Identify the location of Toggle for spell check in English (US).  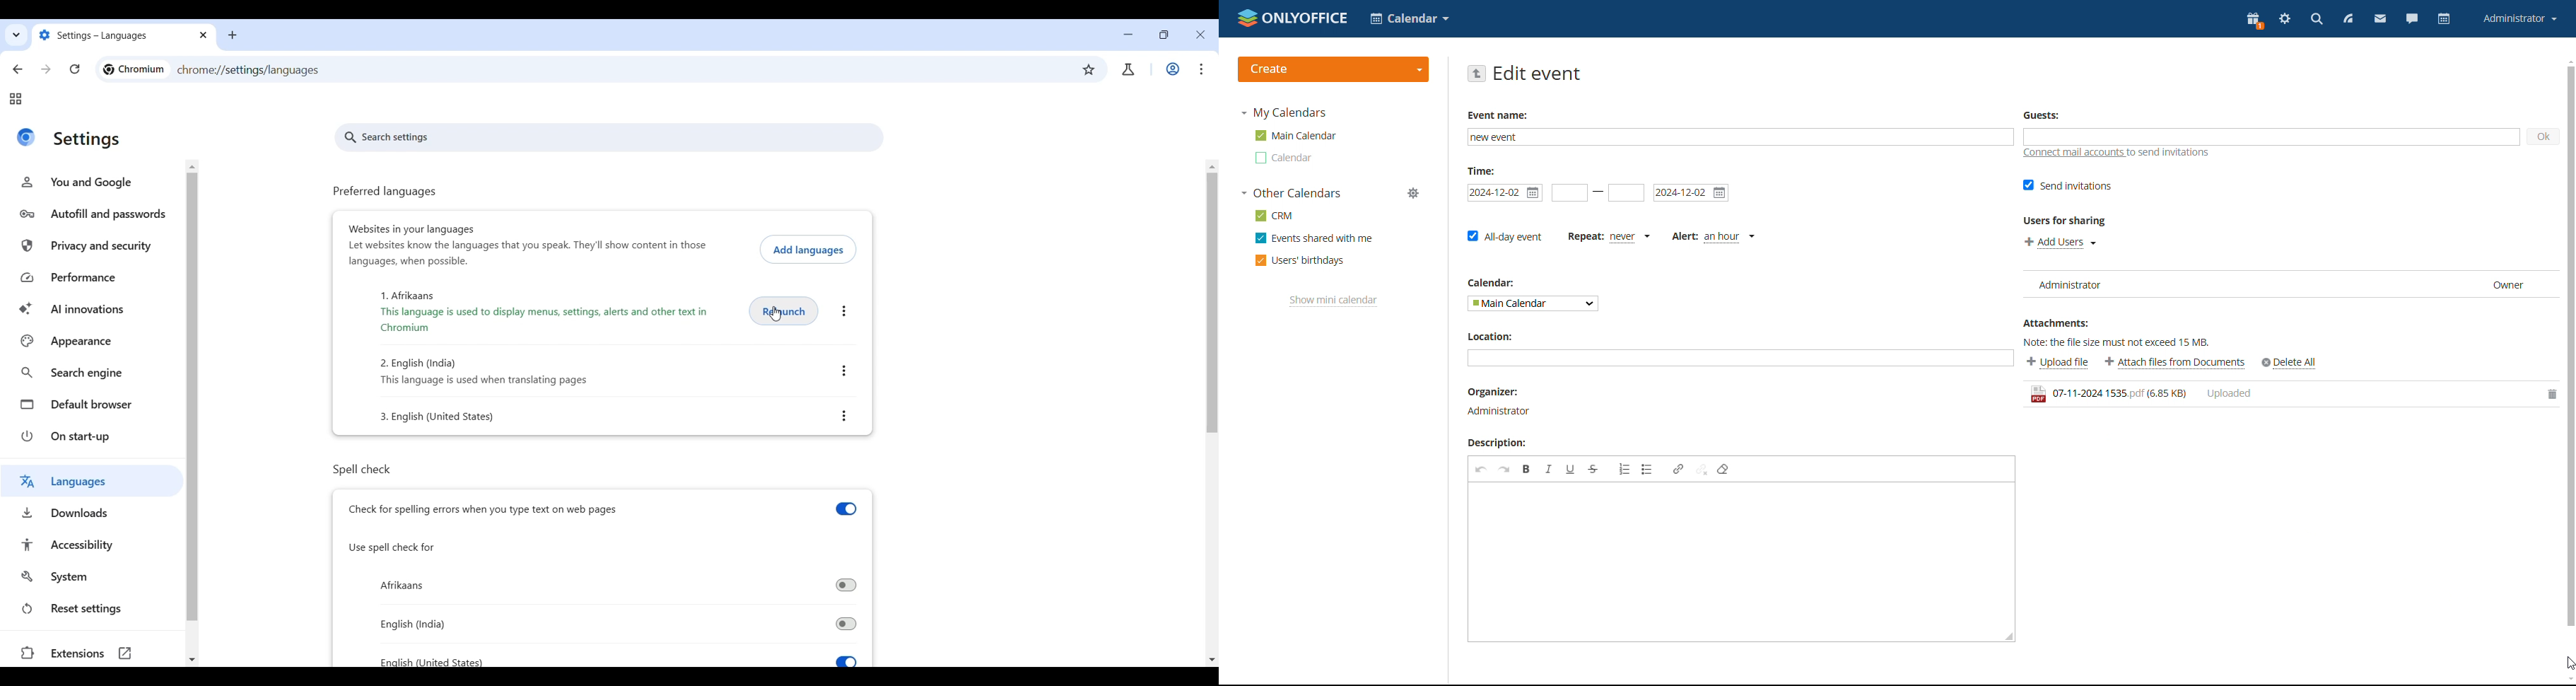
(626, 657).